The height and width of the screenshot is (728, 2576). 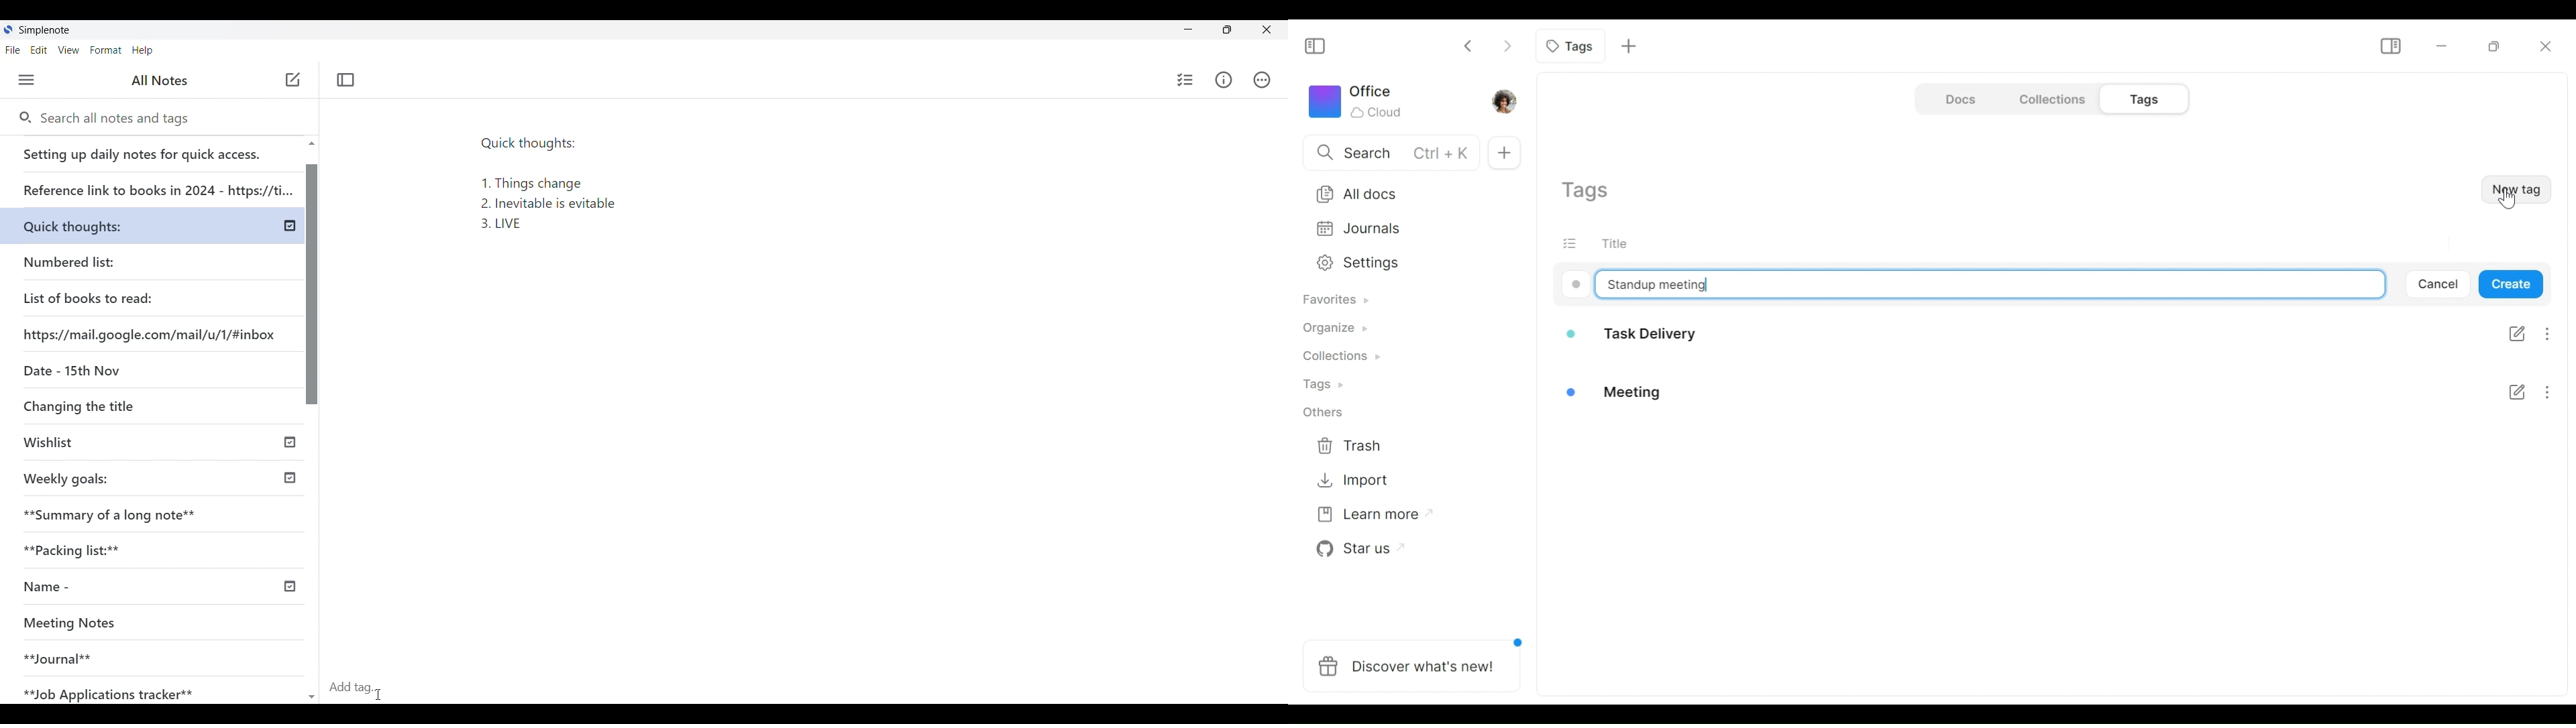 I want to click on New Tag, so click(x=2514, y=188).